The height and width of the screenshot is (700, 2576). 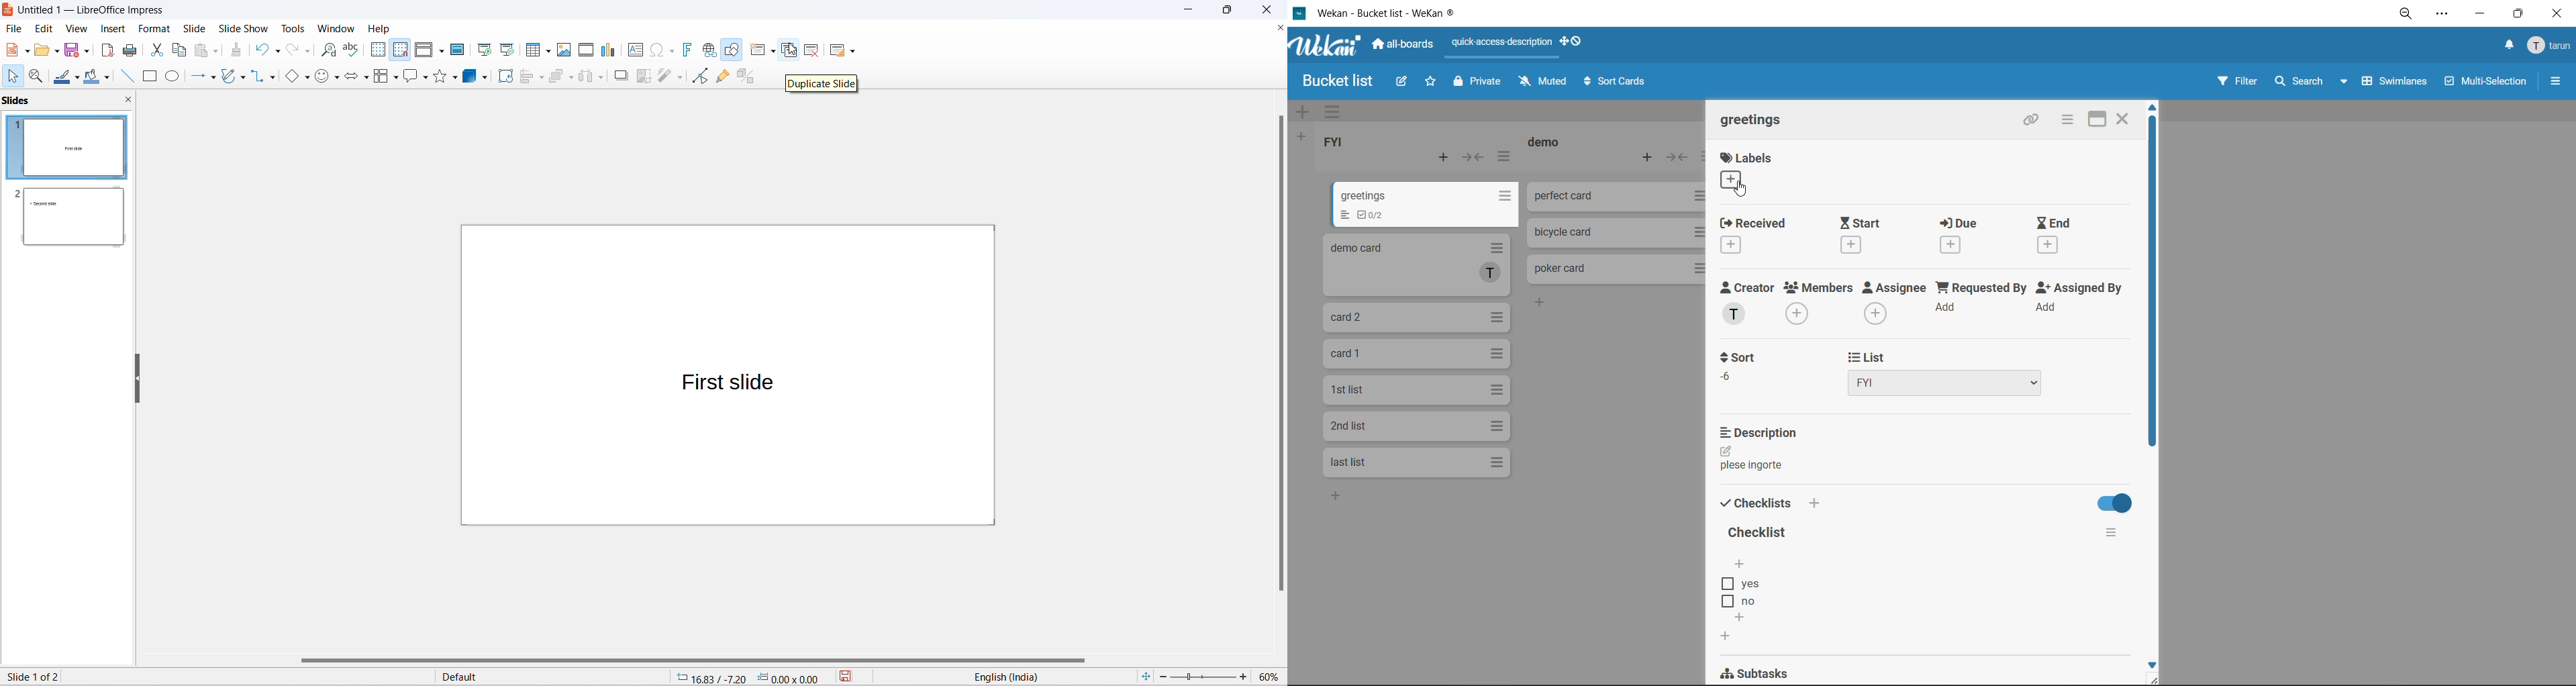 What do you see at coordinates (322, 77) in the screenshot?
I see `symbol shapes` at bounding box center [322, 77].